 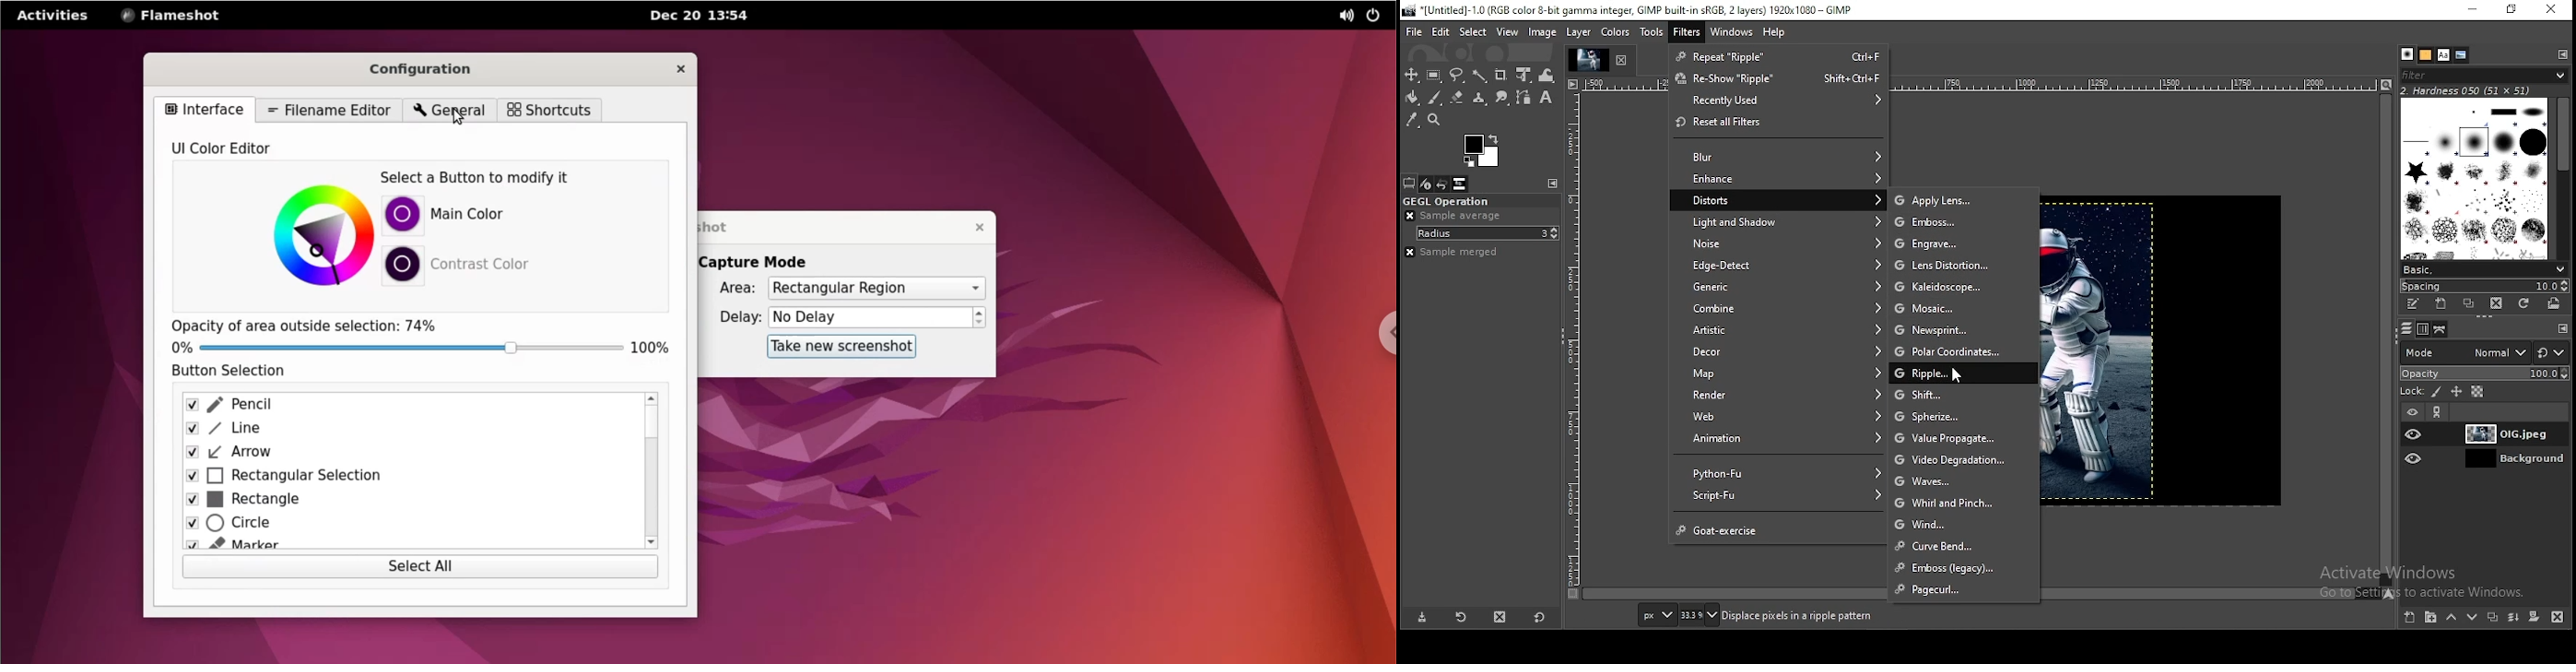 What do you see at coordinates (1957, 287) in the screenshot?
I see `kaleidoscope` at bounding box center [1957, 287].